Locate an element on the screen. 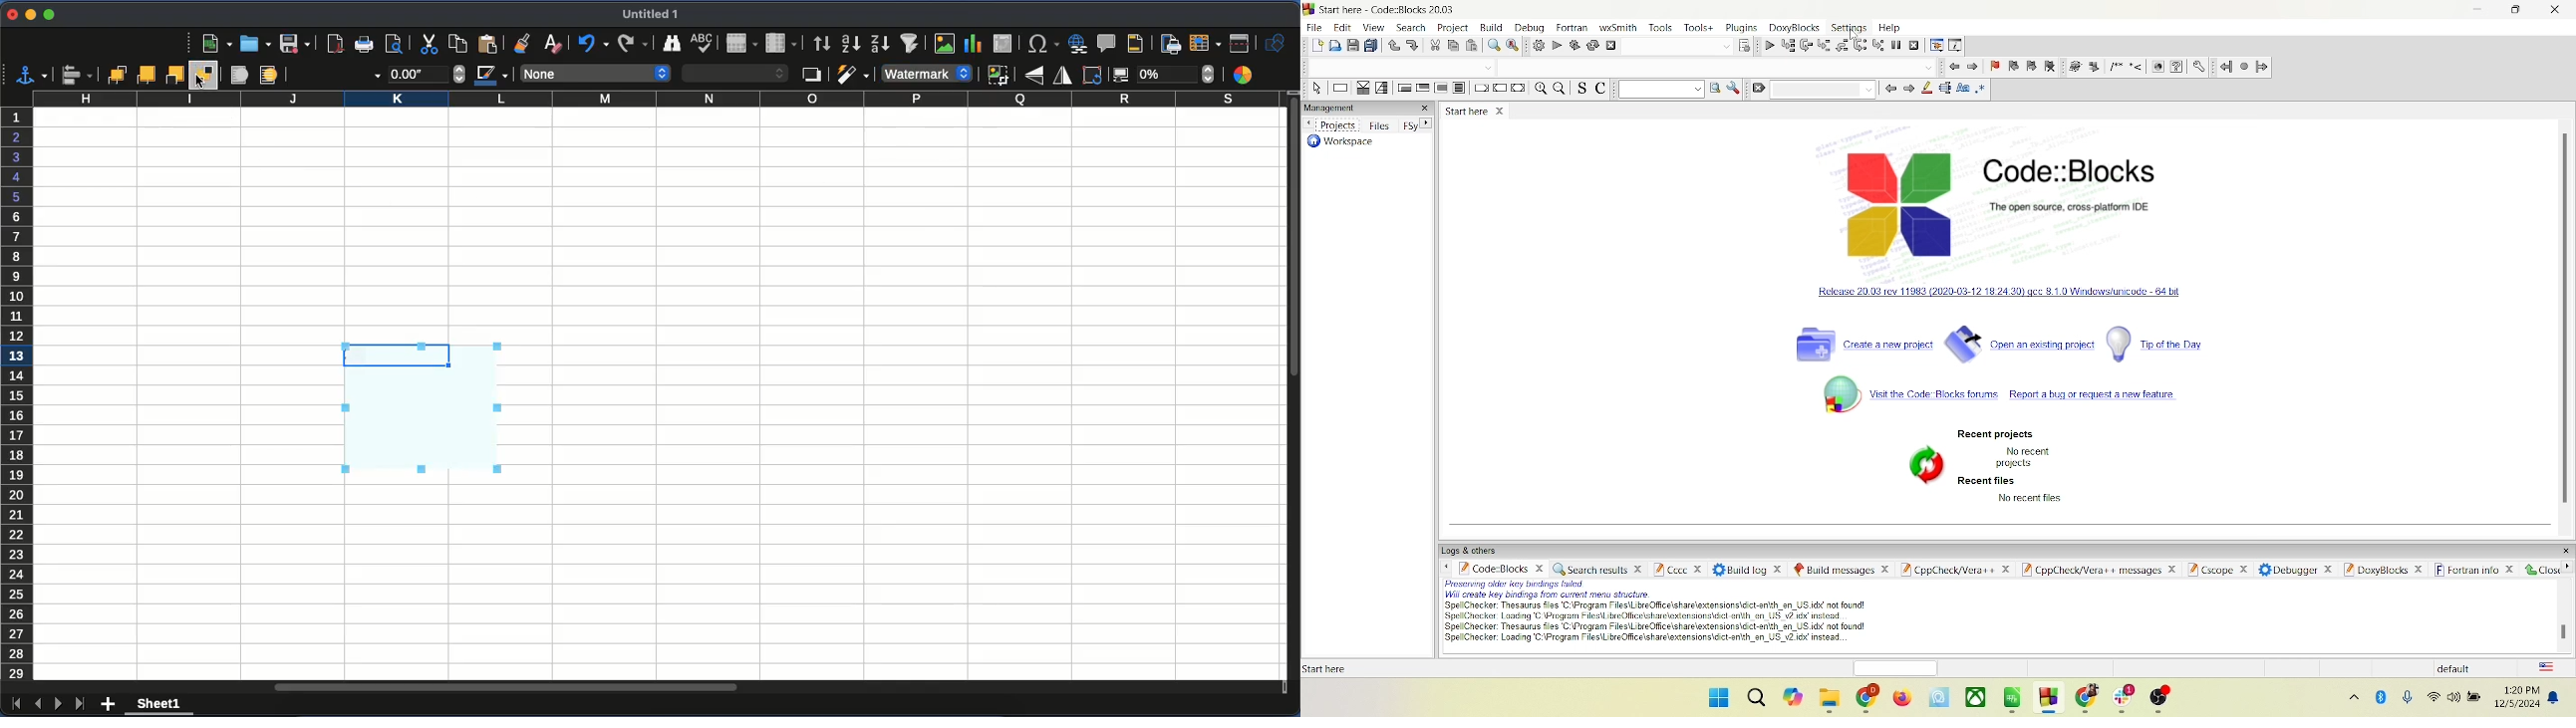 This screenshot has width=2576, height=728. date and time is located at coordinates (2519, 696).